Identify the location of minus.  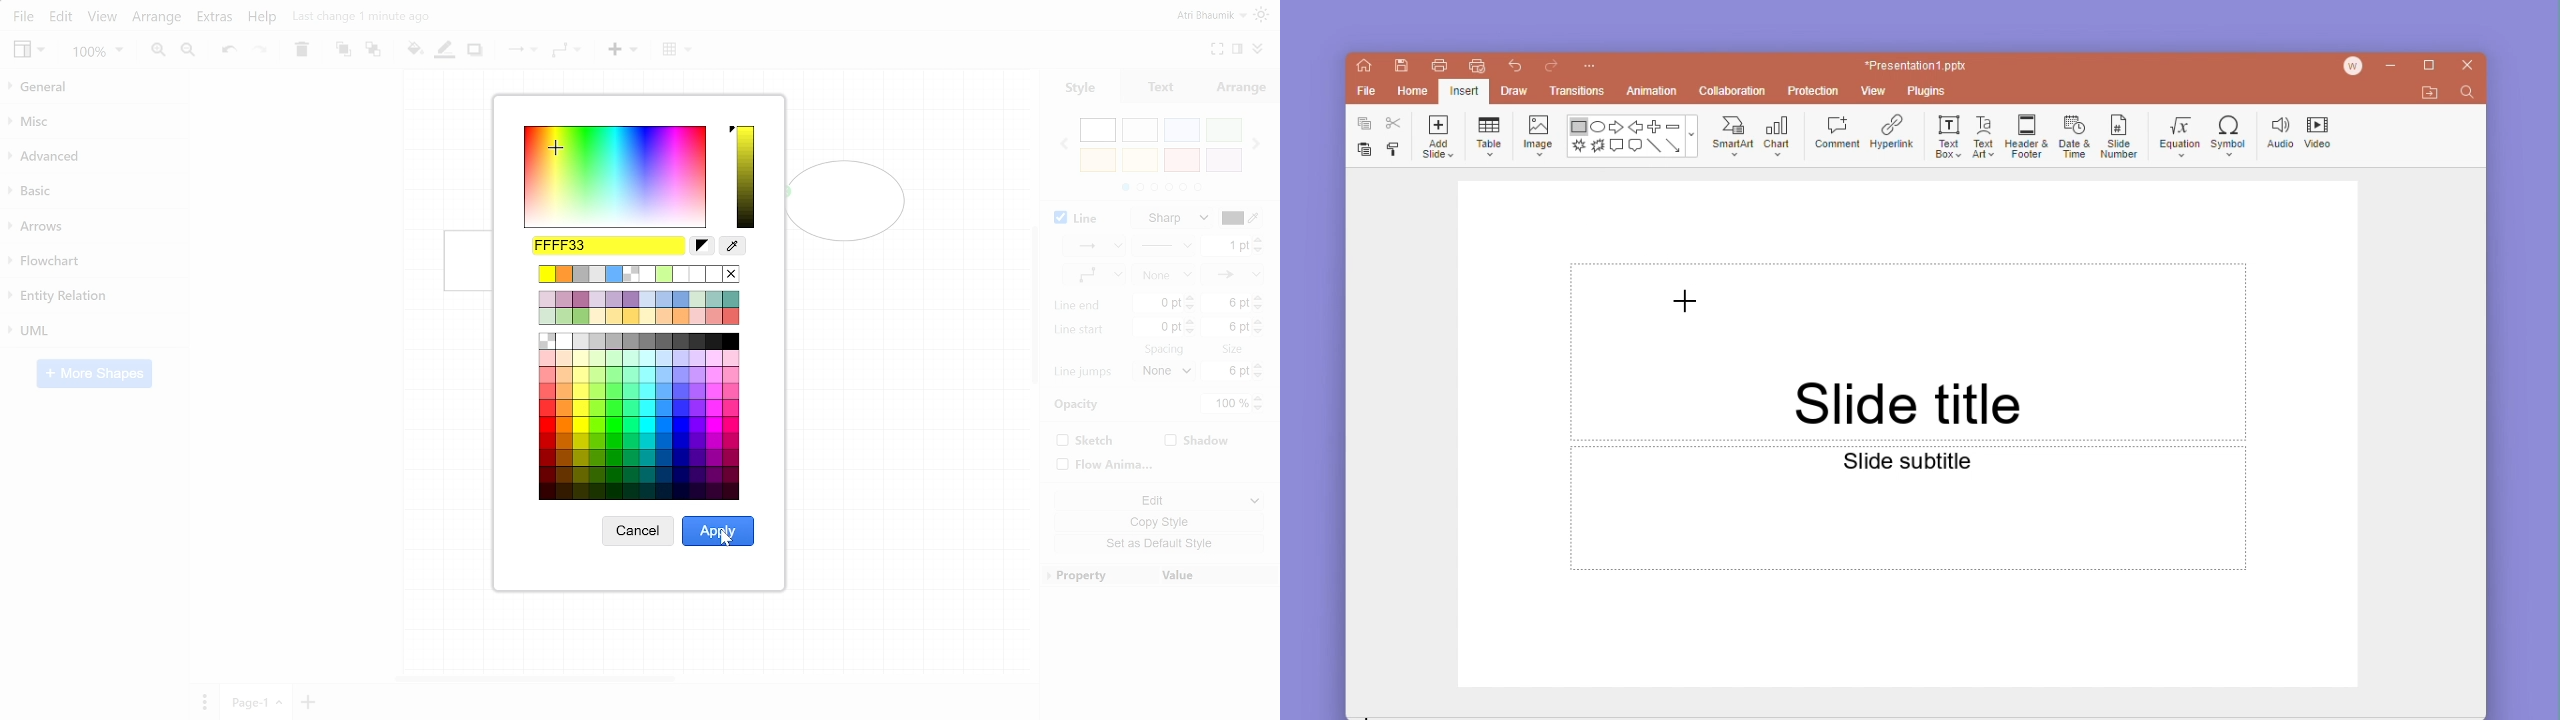
(1673, 125).